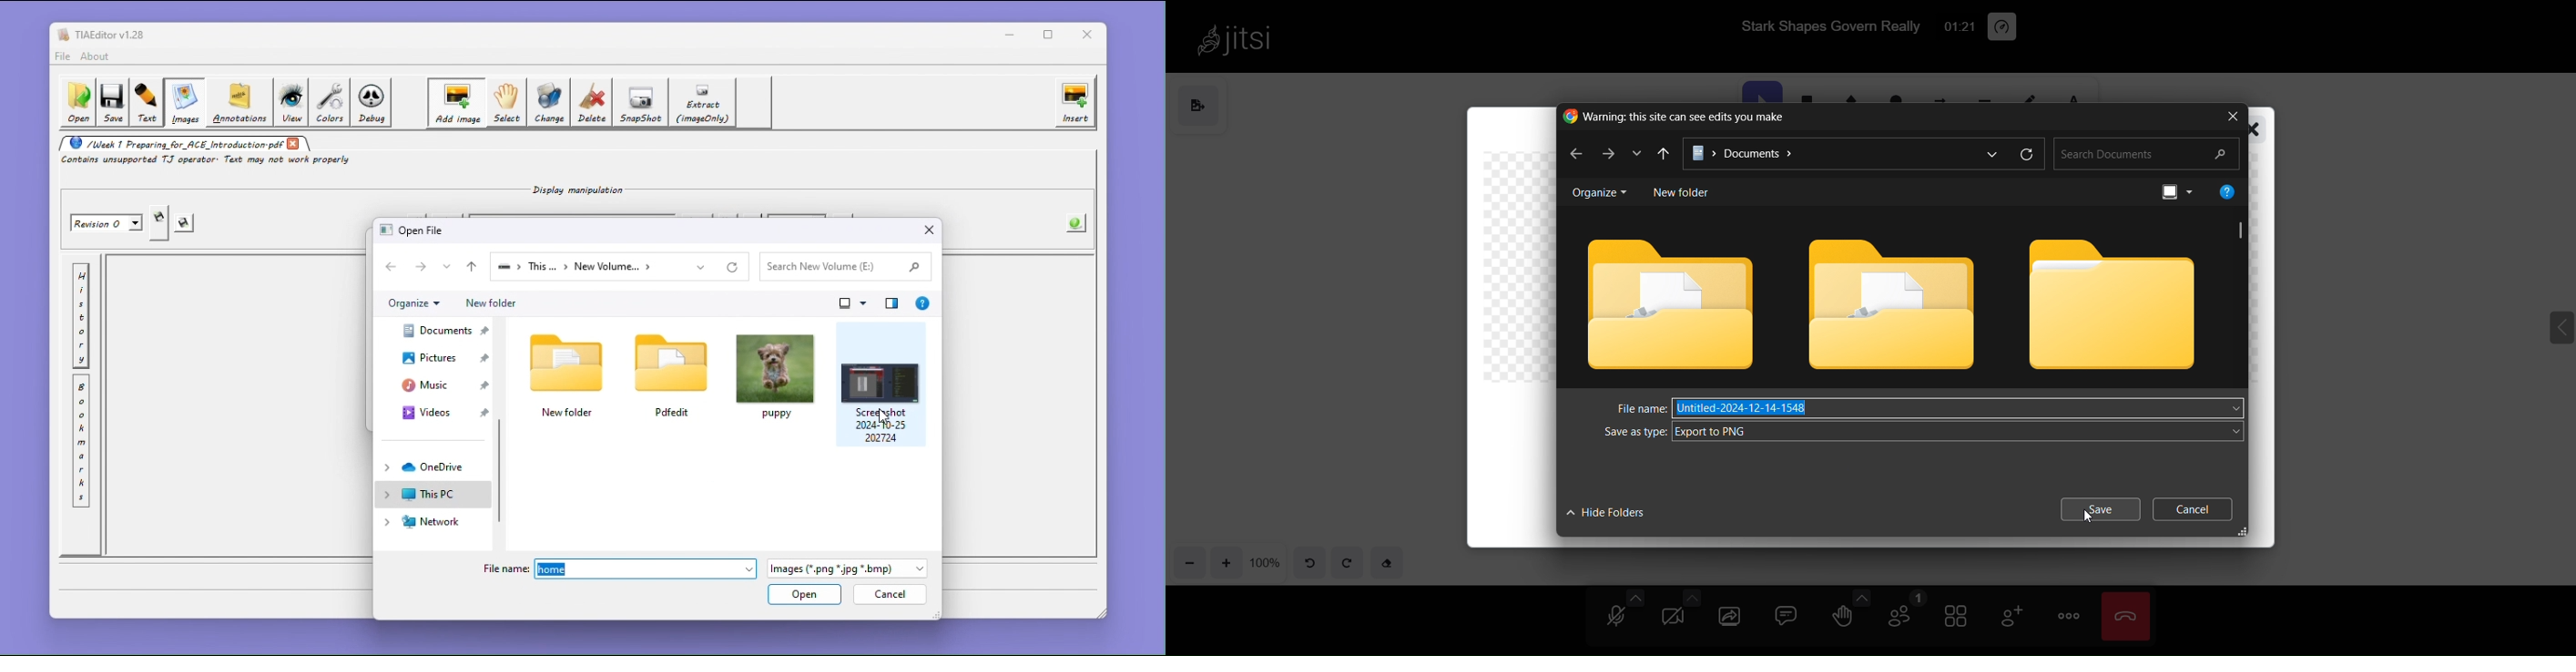 Image resolution: width=2576 pixels, height=672 pixels. Describe the element at coordinates (1958, 26) in the screenshot. I see `01:10` at that location.